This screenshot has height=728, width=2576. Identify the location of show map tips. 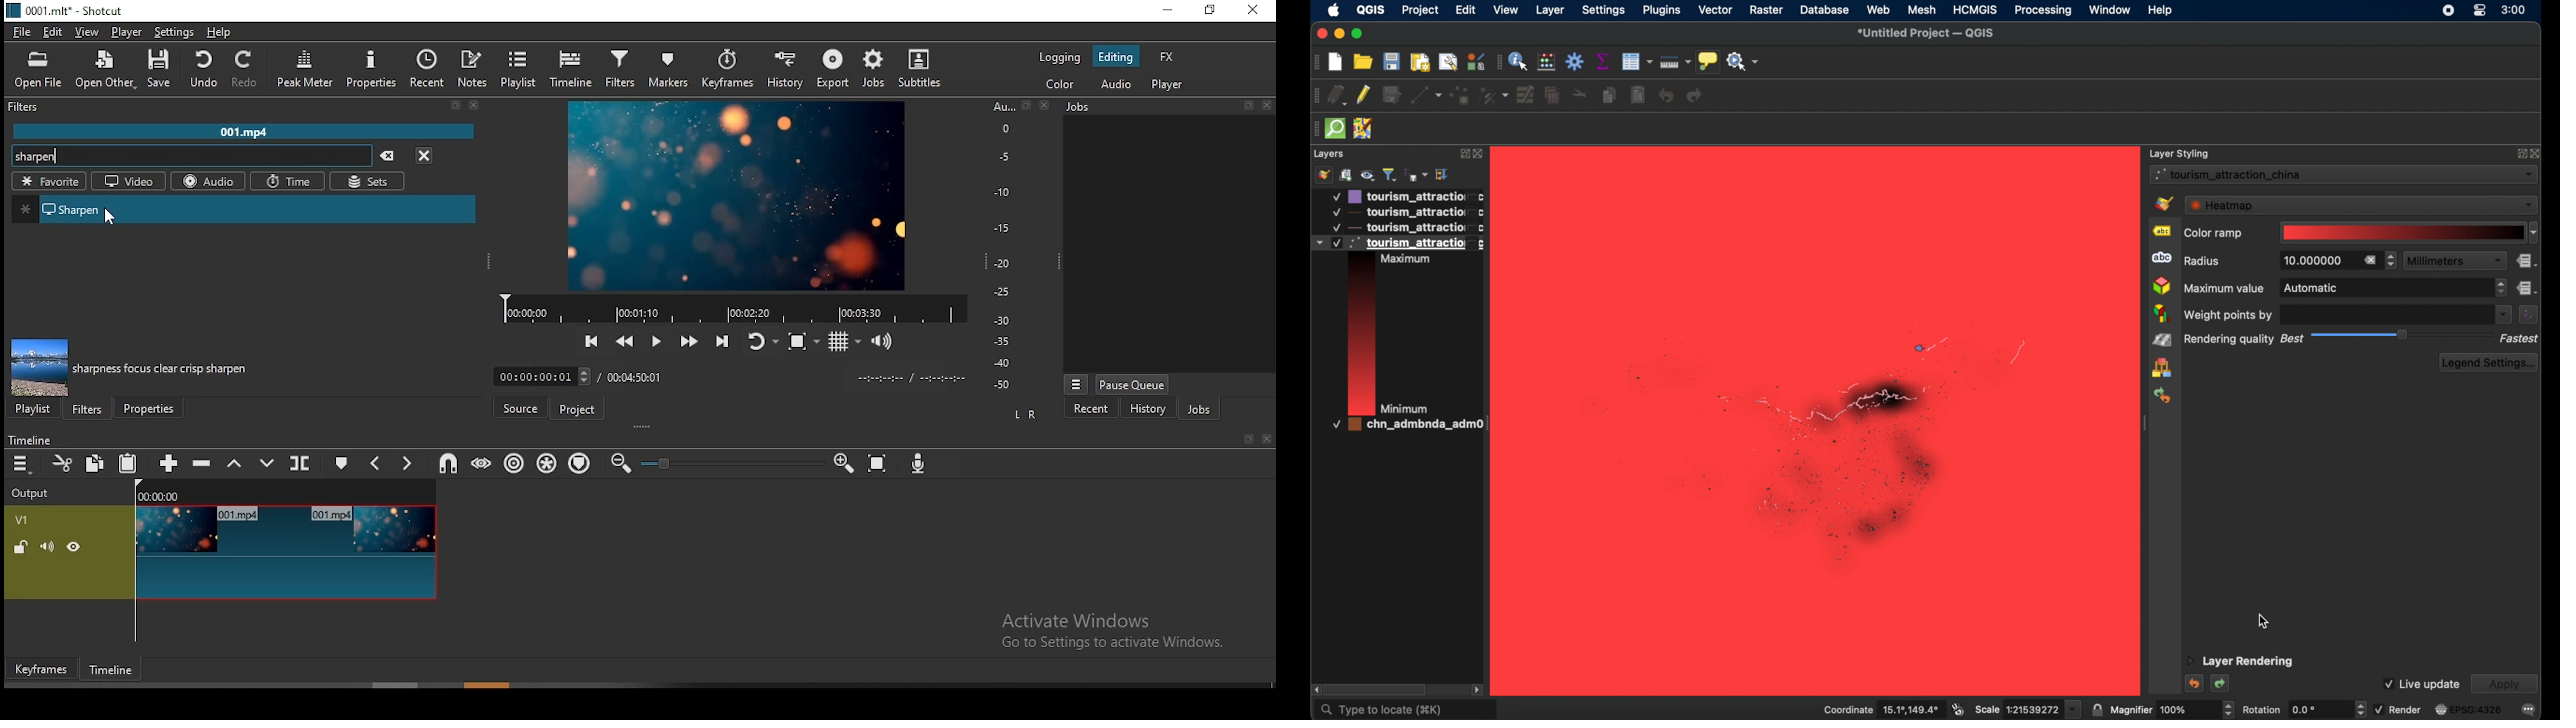
(1708, 62).